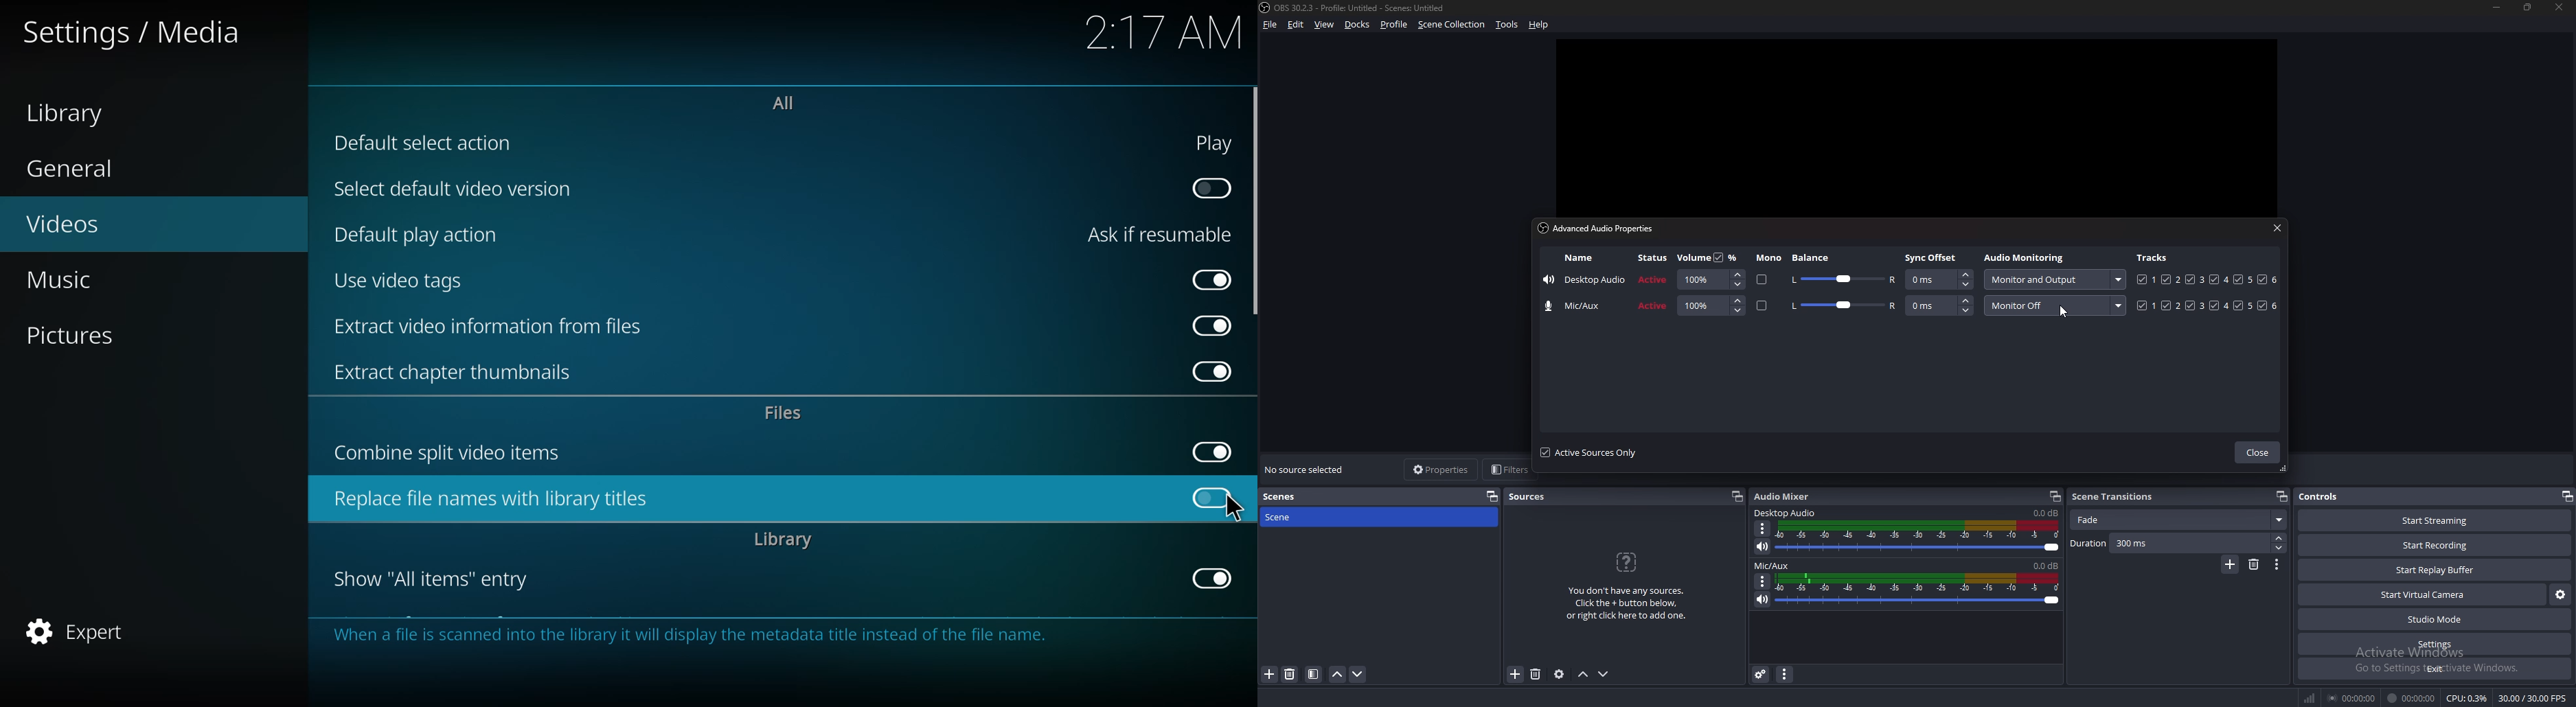 Image resolution: width=2576 pixels, height=728 pixels. Describe the element at coordinates (2496, 8) in the screenshot. I see `minimize` at that location.